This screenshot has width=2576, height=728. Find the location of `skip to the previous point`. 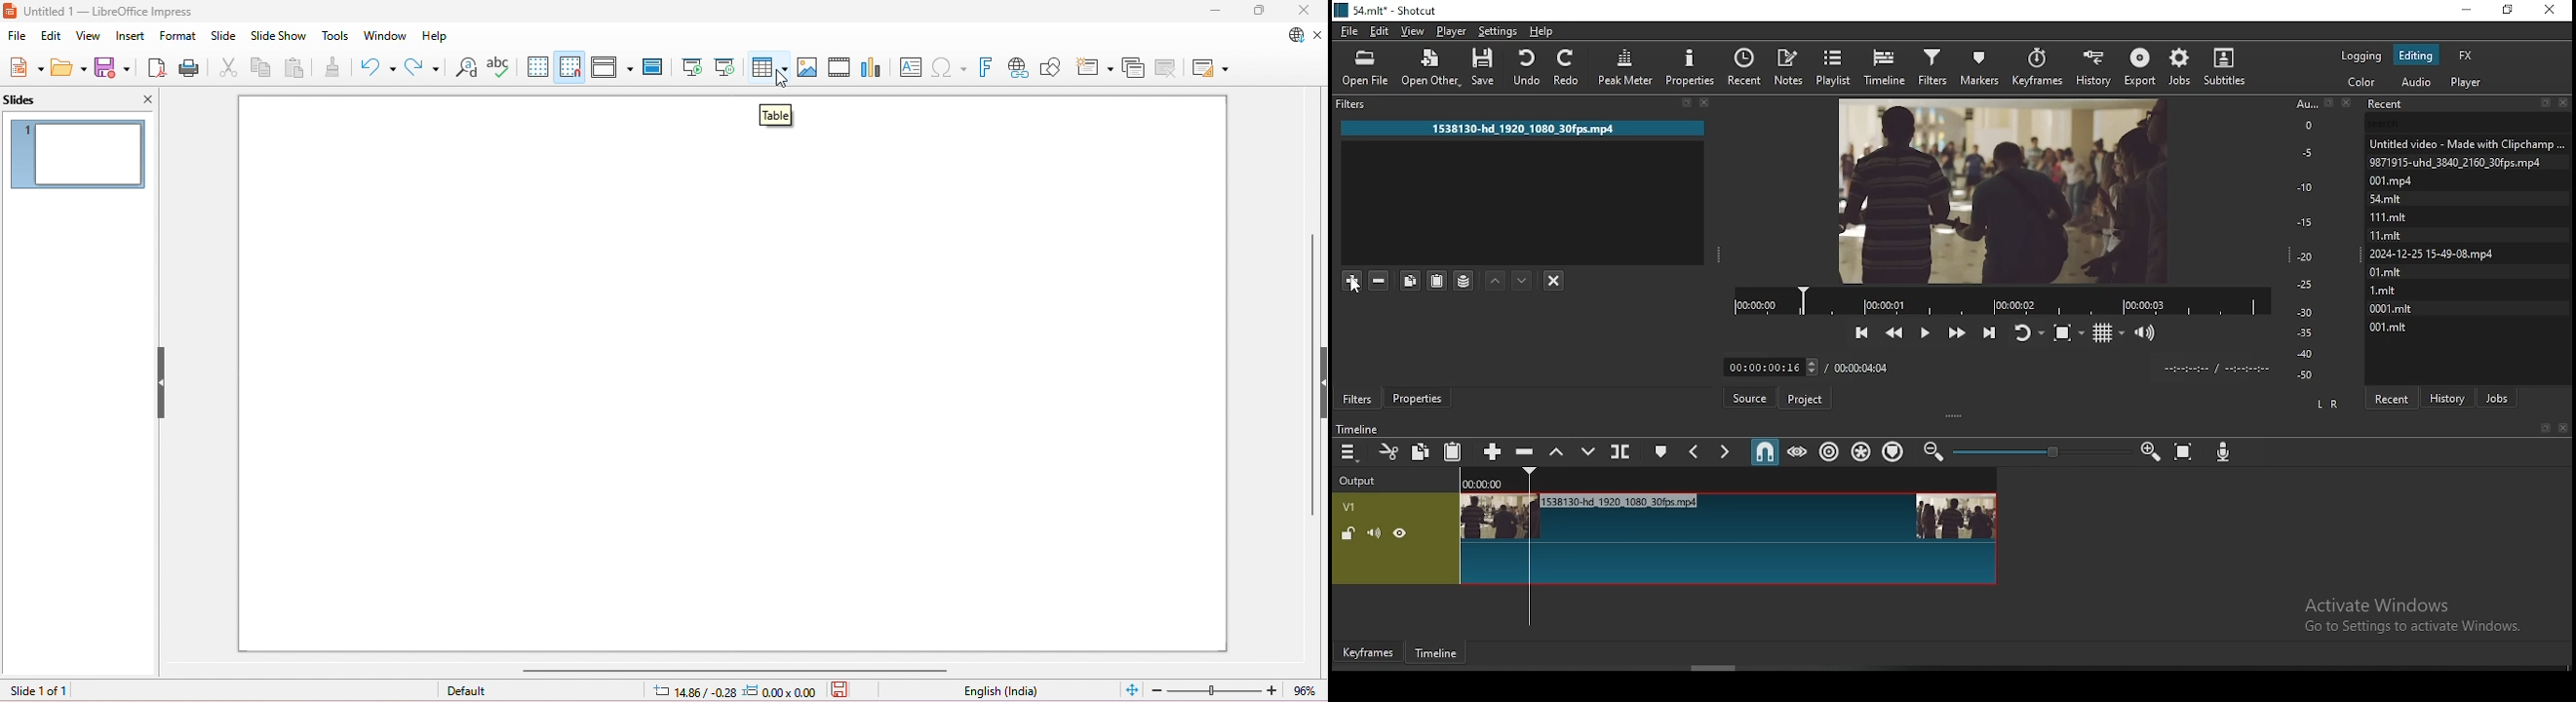

skip to the previous point is located at coordinates (1862, 333).